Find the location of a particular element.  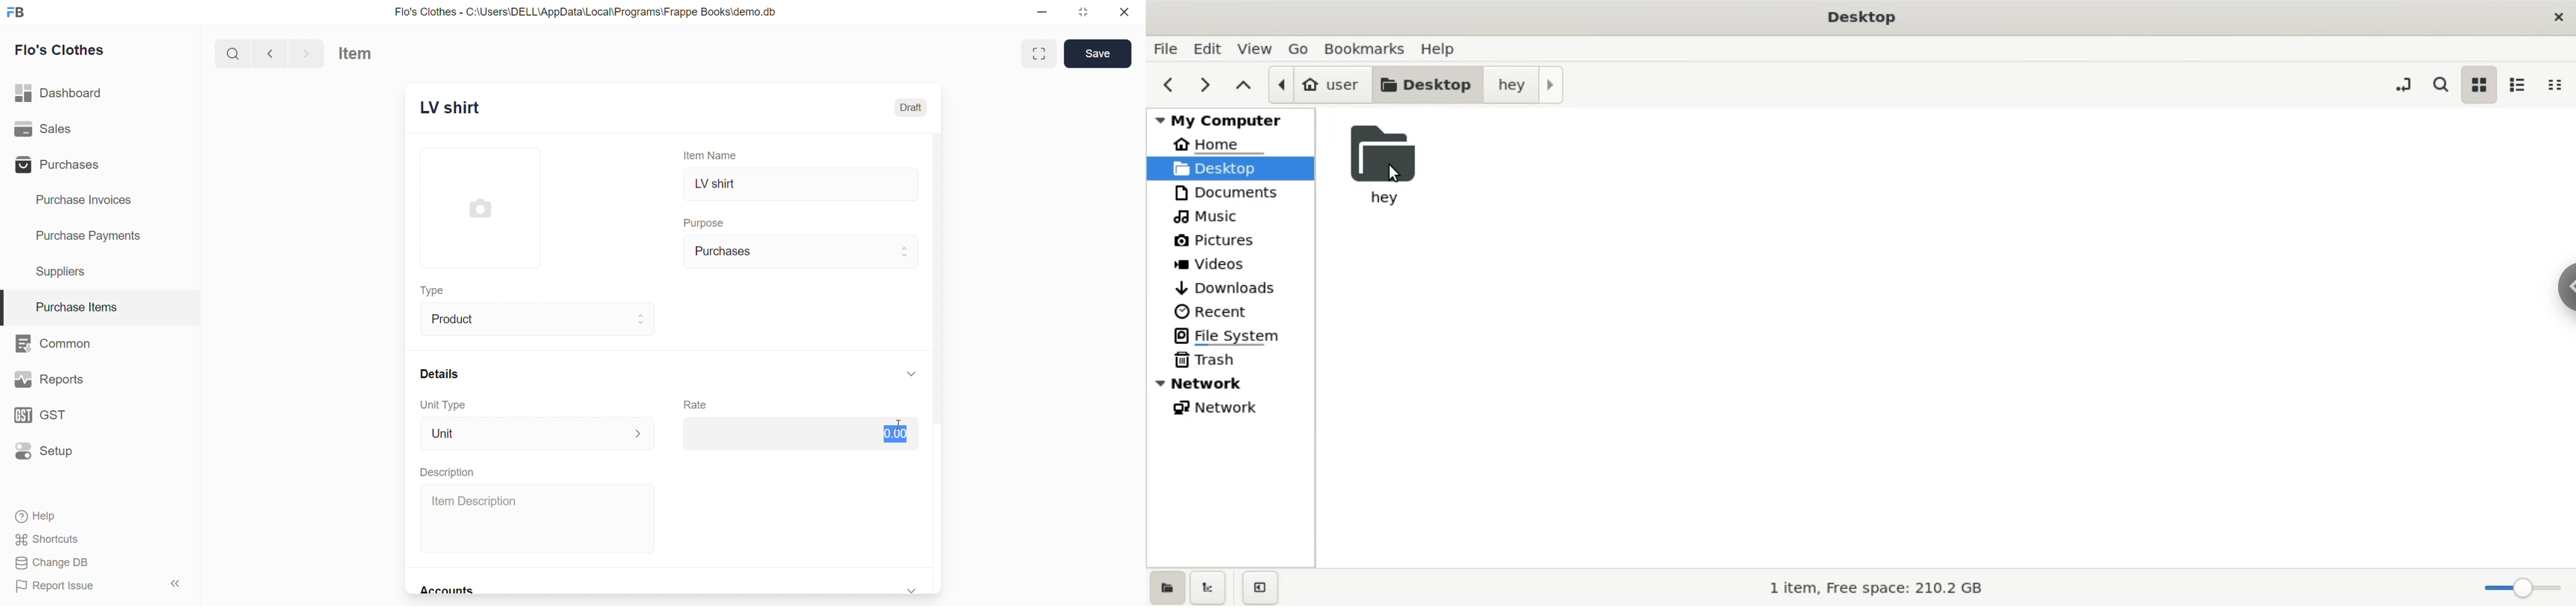

Report Issue is located at coordinates (75, 585).